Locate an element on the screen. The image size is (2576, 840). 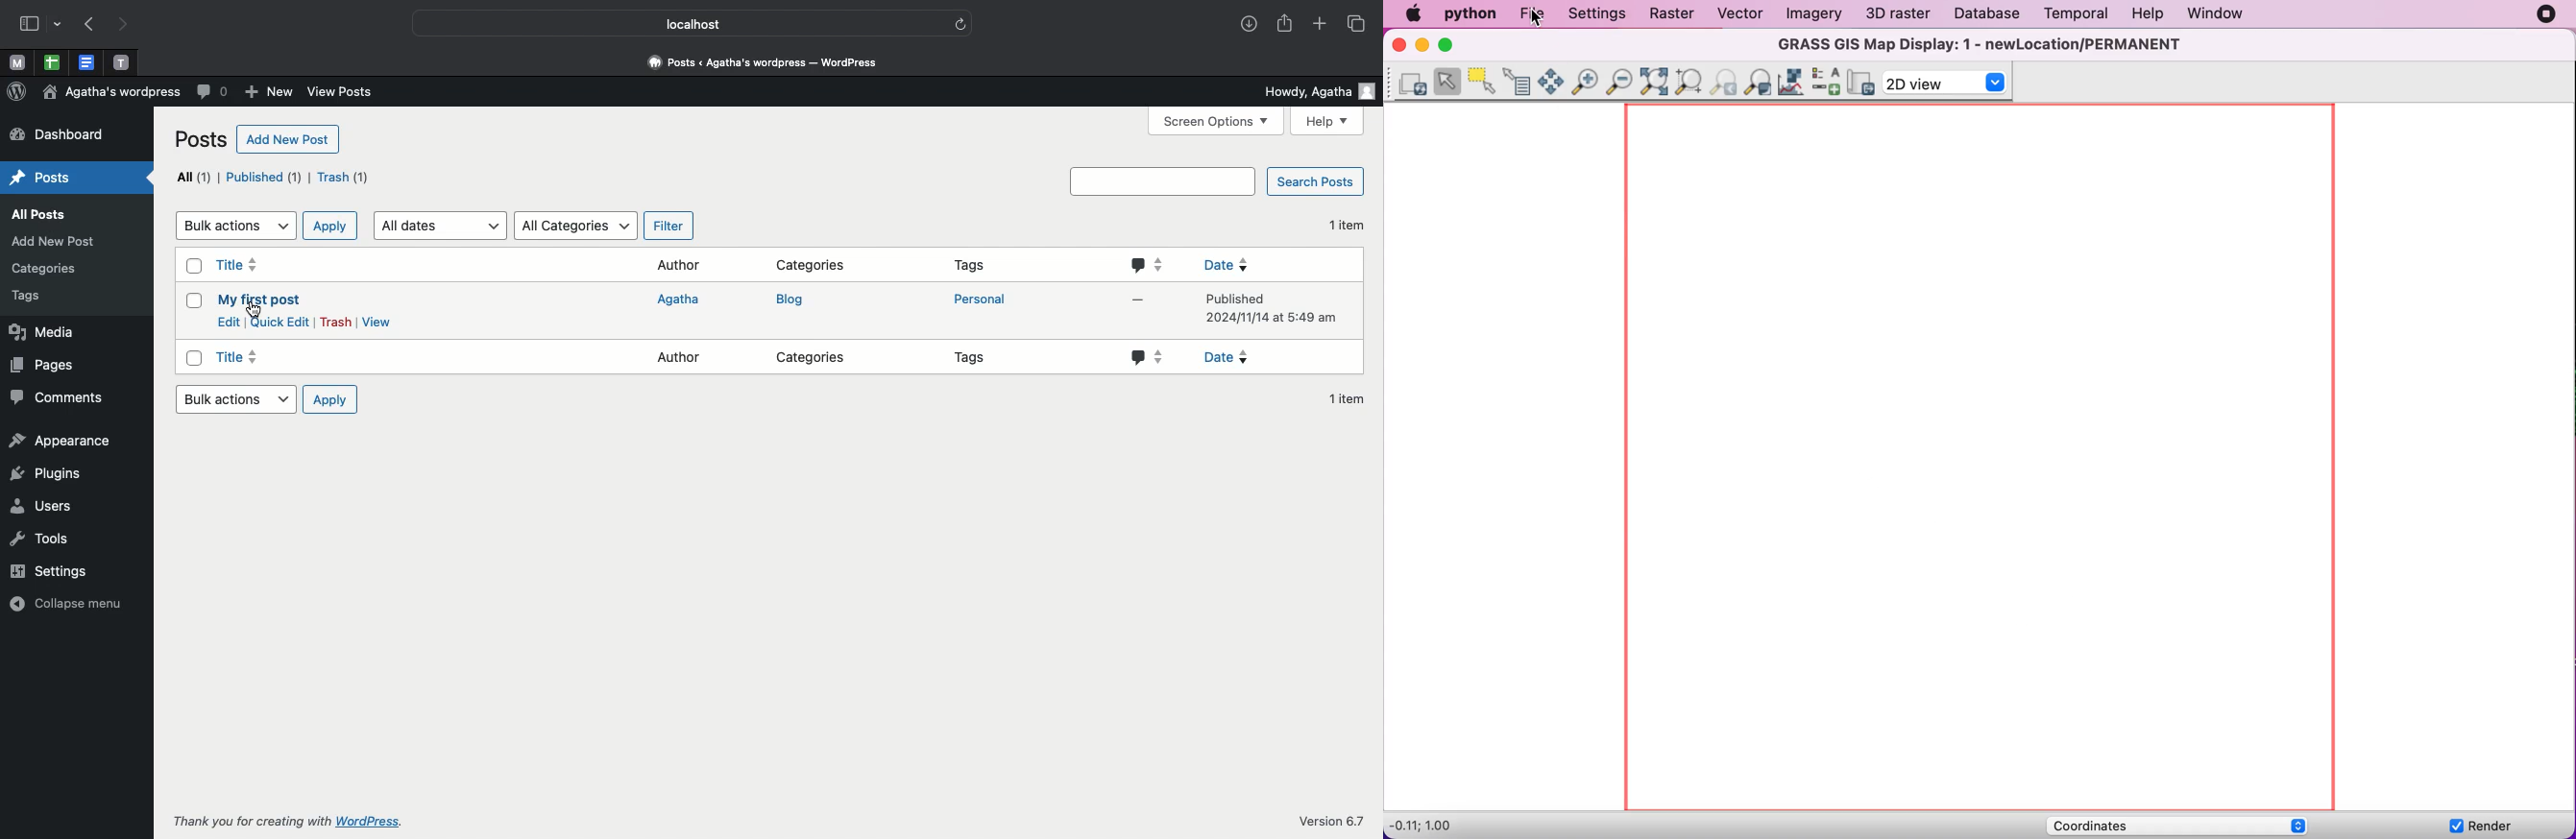
text tab is located at coordinates (121, 59).